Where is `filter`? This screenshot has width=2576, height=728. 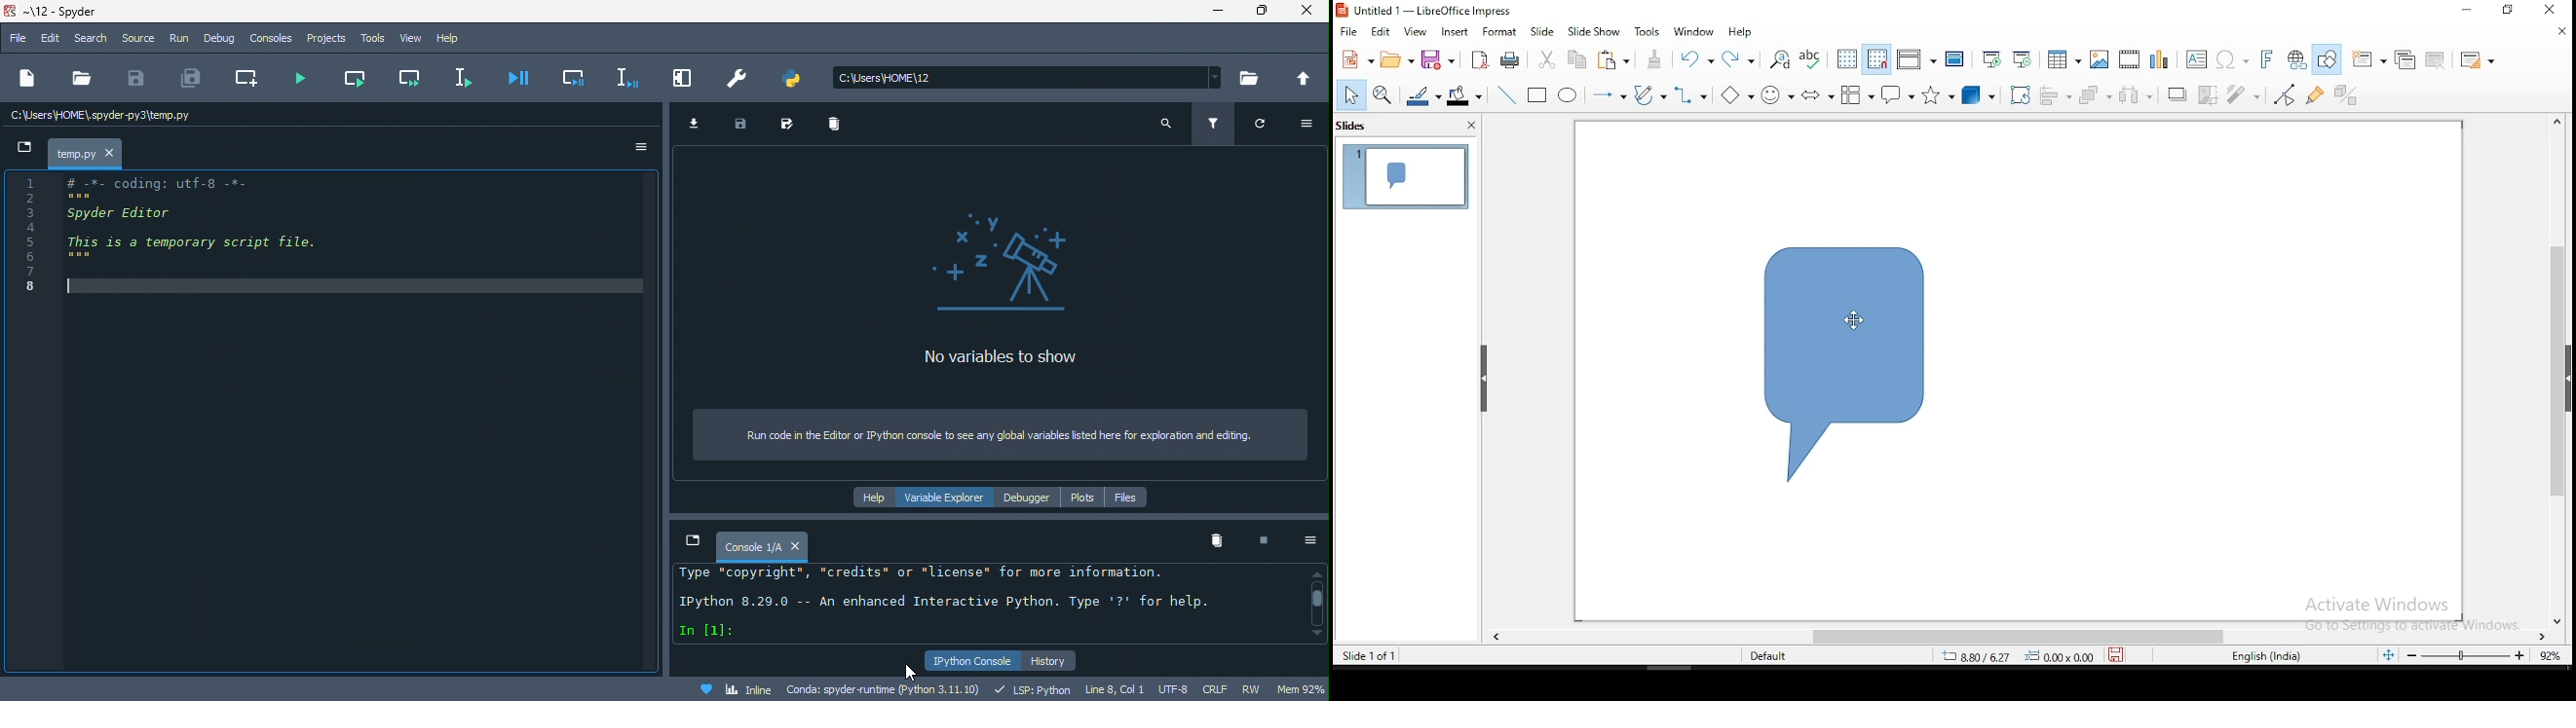 filter is located at coordinates (1217, 126).